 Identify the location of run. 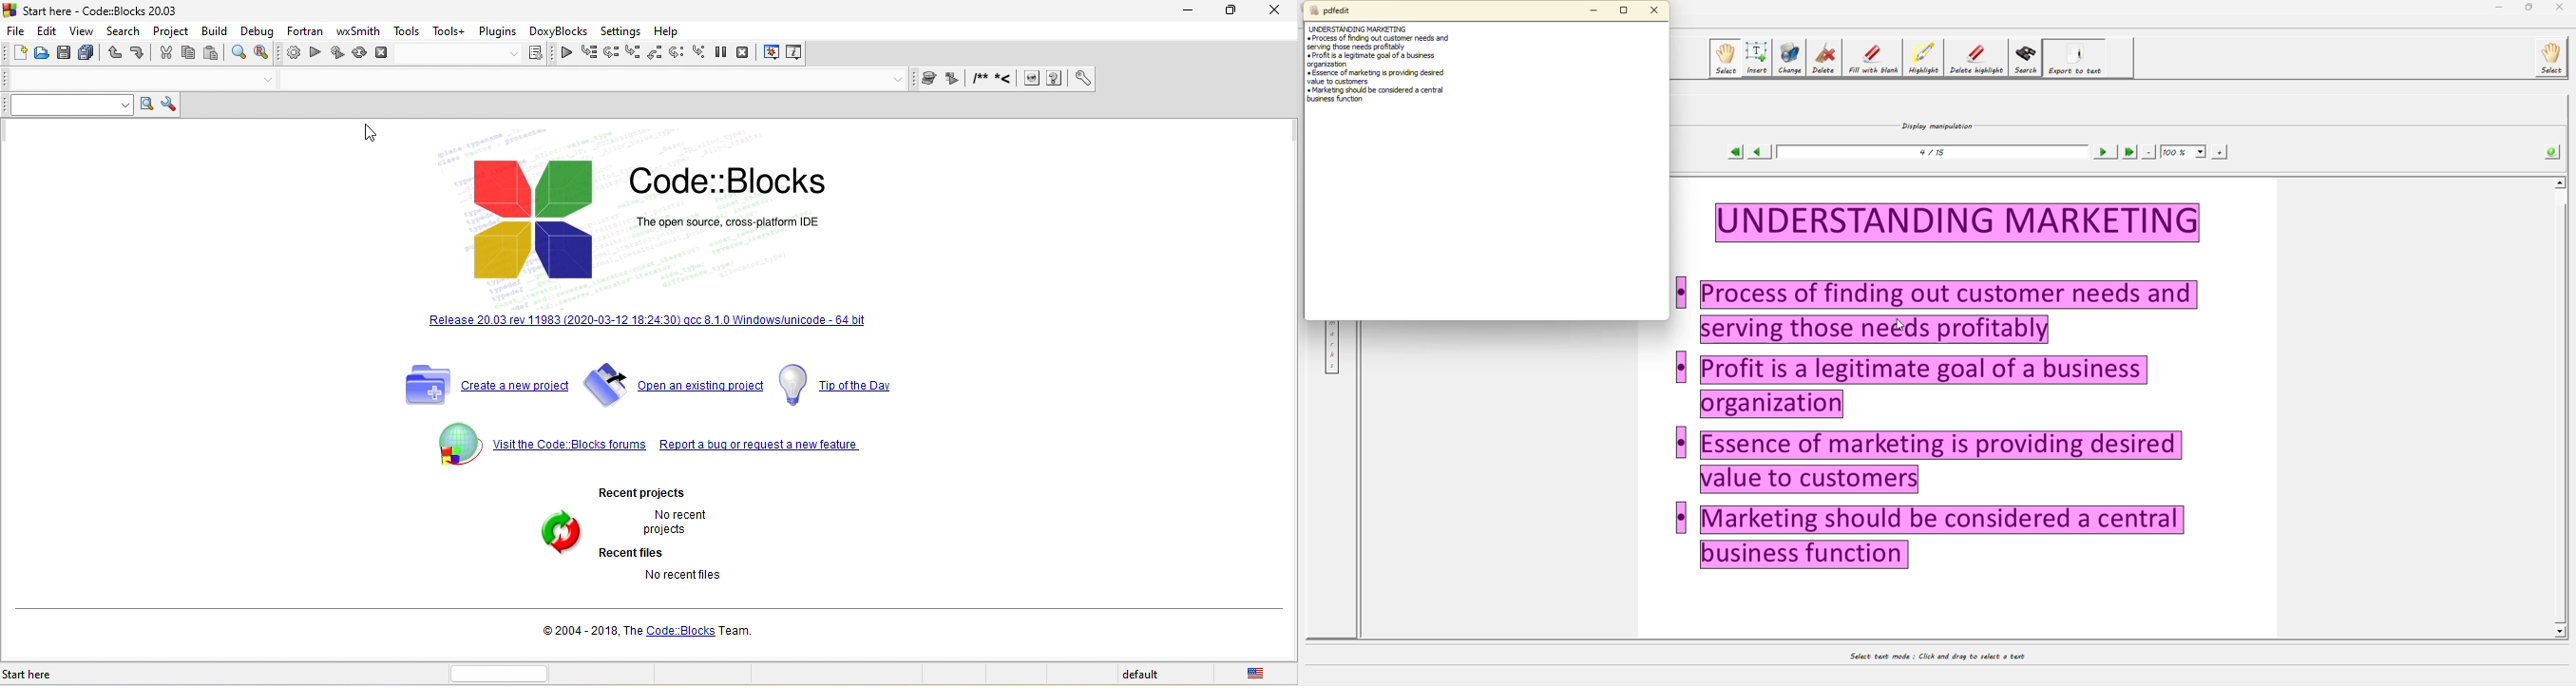
(315, 54).